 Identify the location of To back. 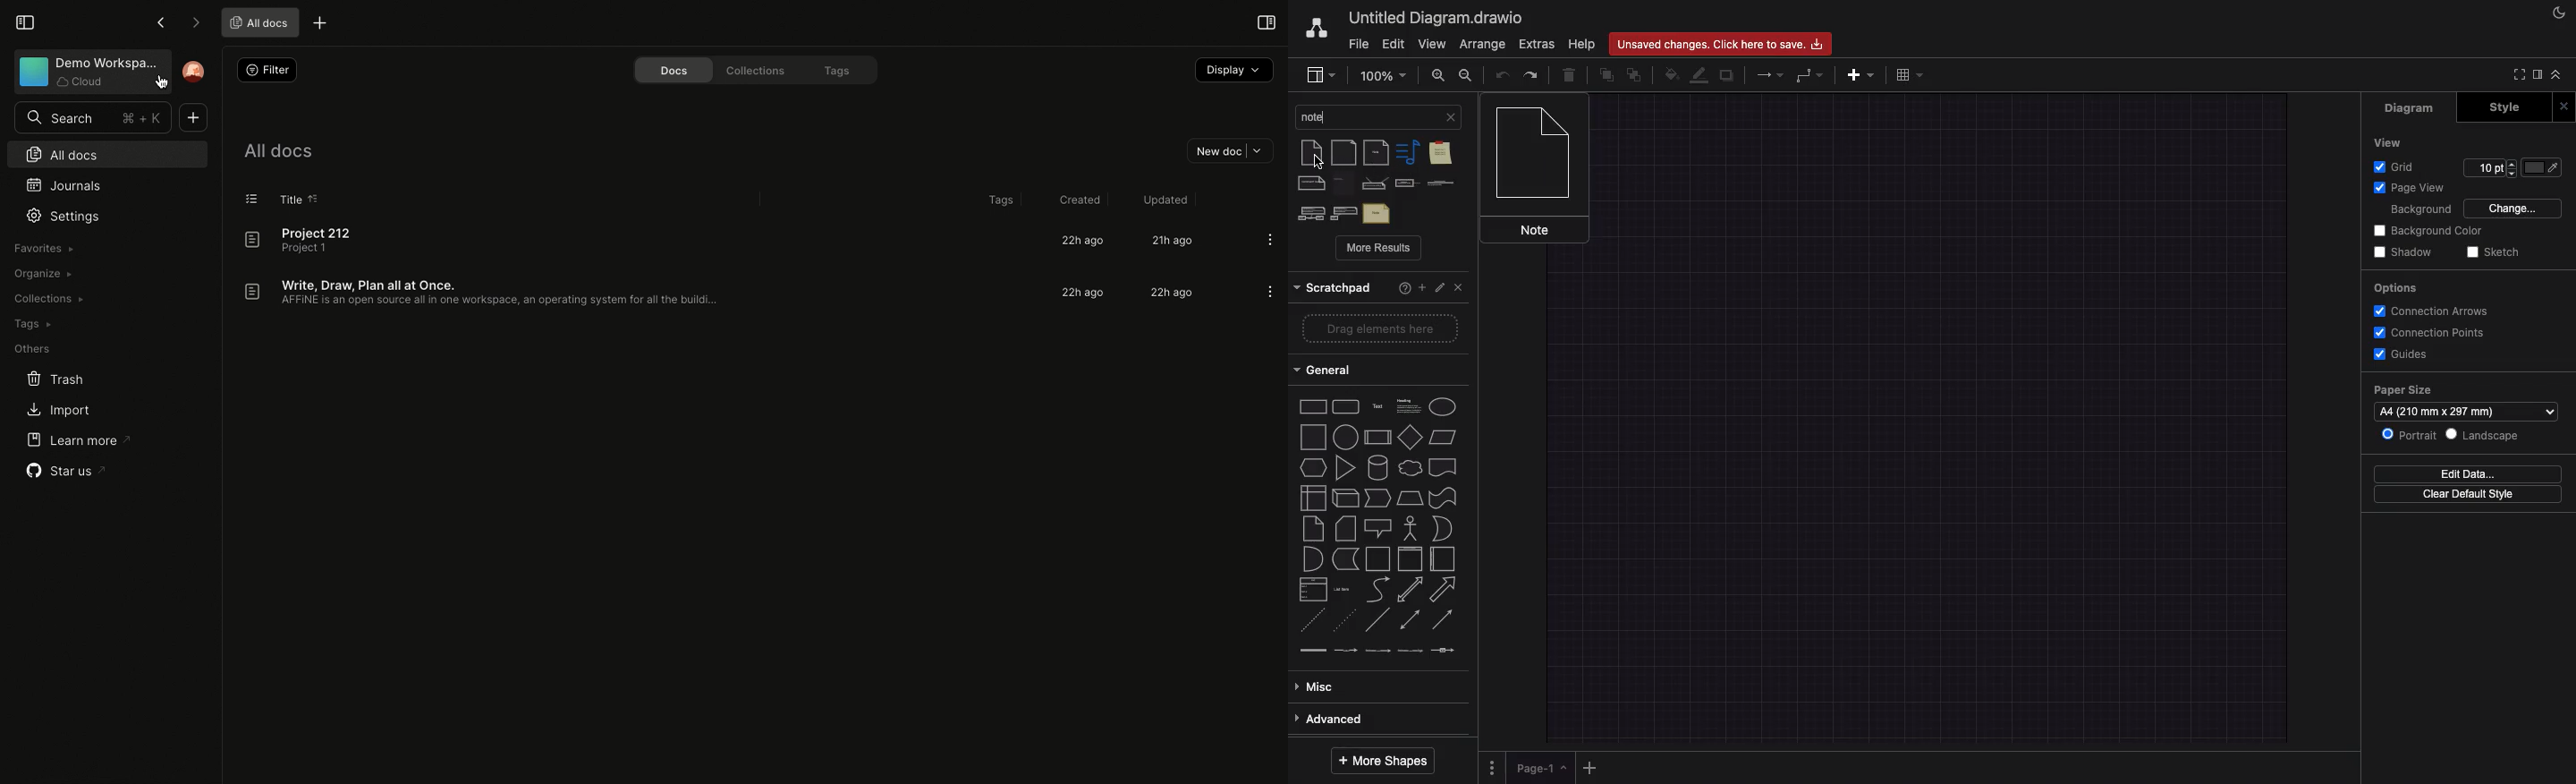
(1638, 73).